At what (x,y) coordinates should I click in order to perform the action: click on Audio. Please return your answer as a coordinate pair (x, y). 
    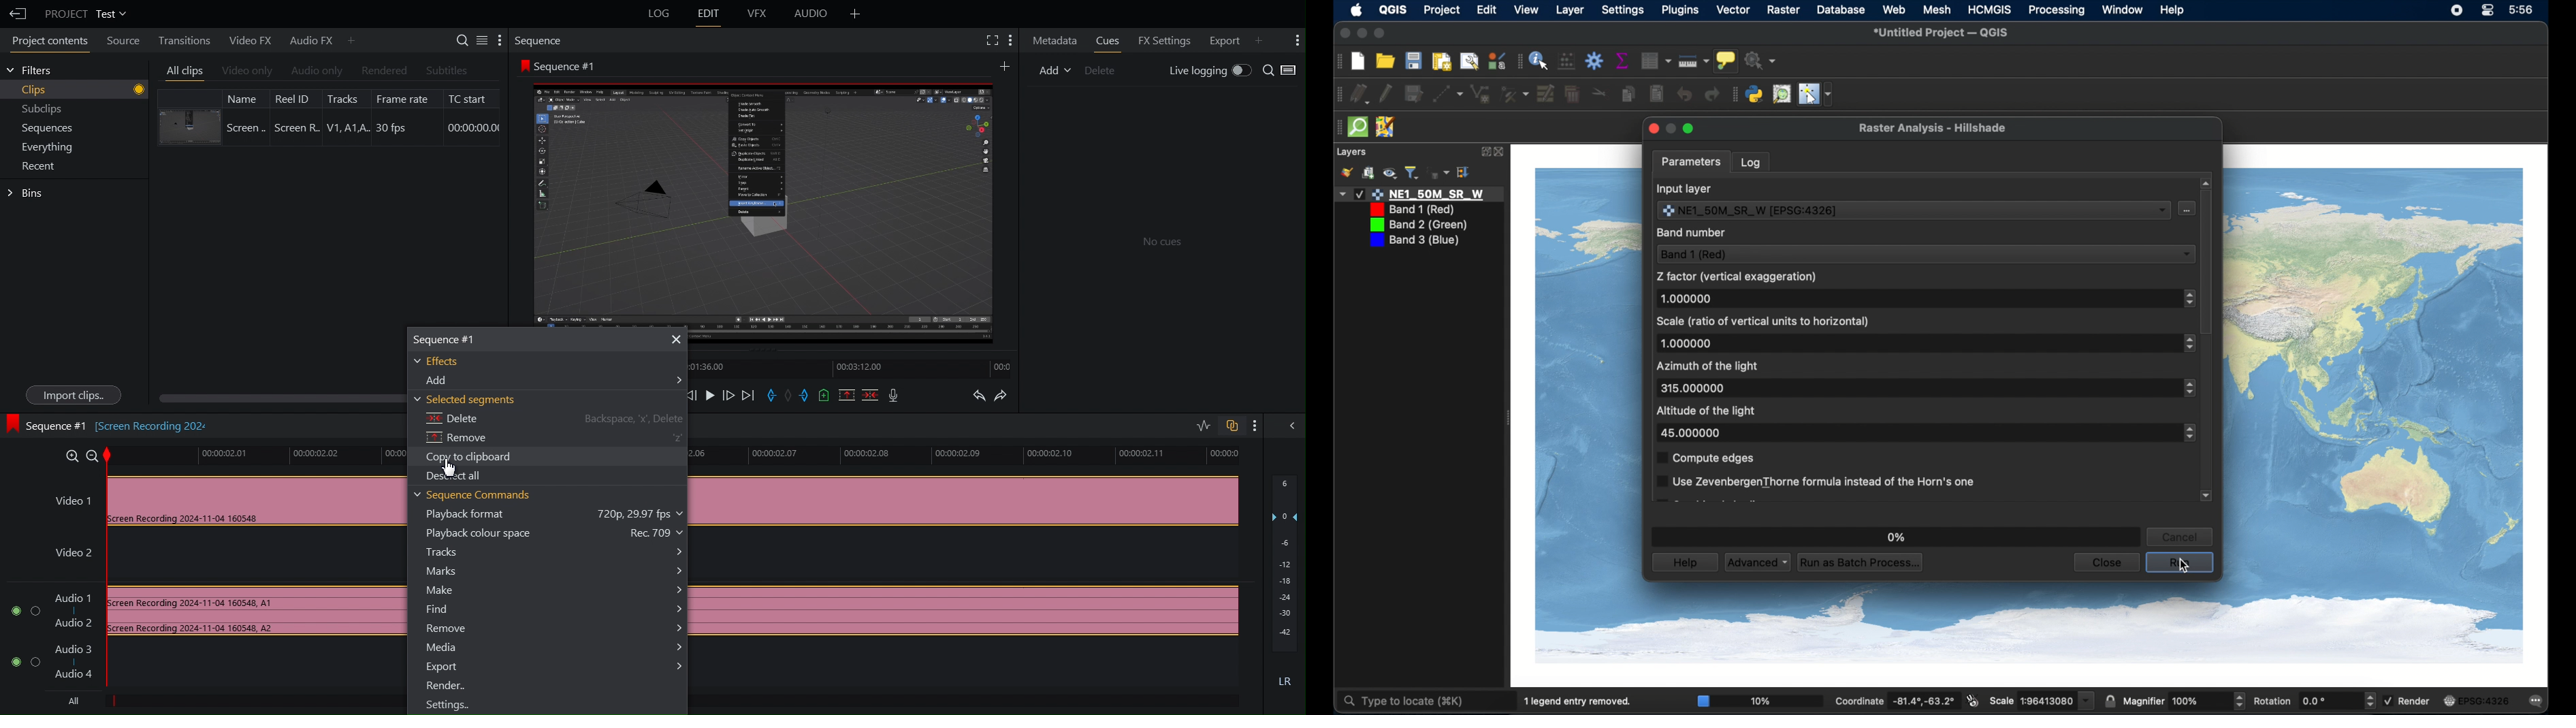
    Looking at the image, I should click on (809, 14).